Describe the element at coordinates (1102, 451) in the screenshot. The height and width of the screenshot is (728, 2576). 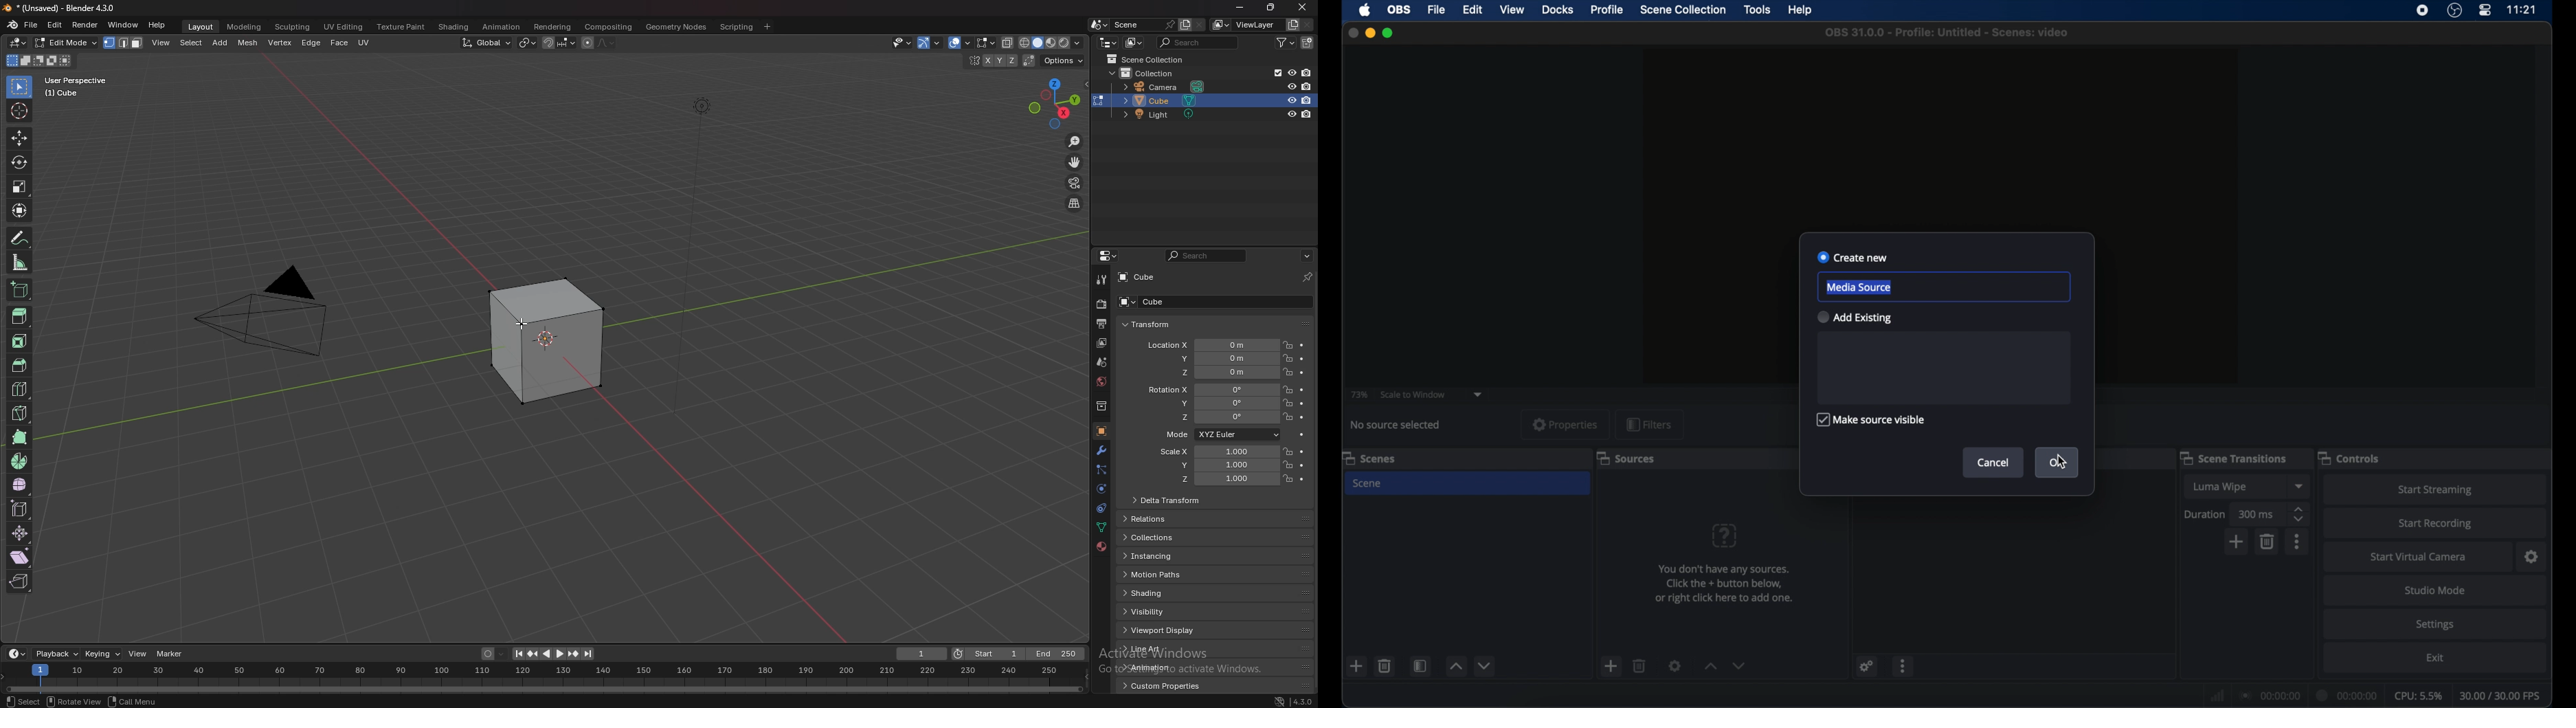
I see `modifier` at that location.